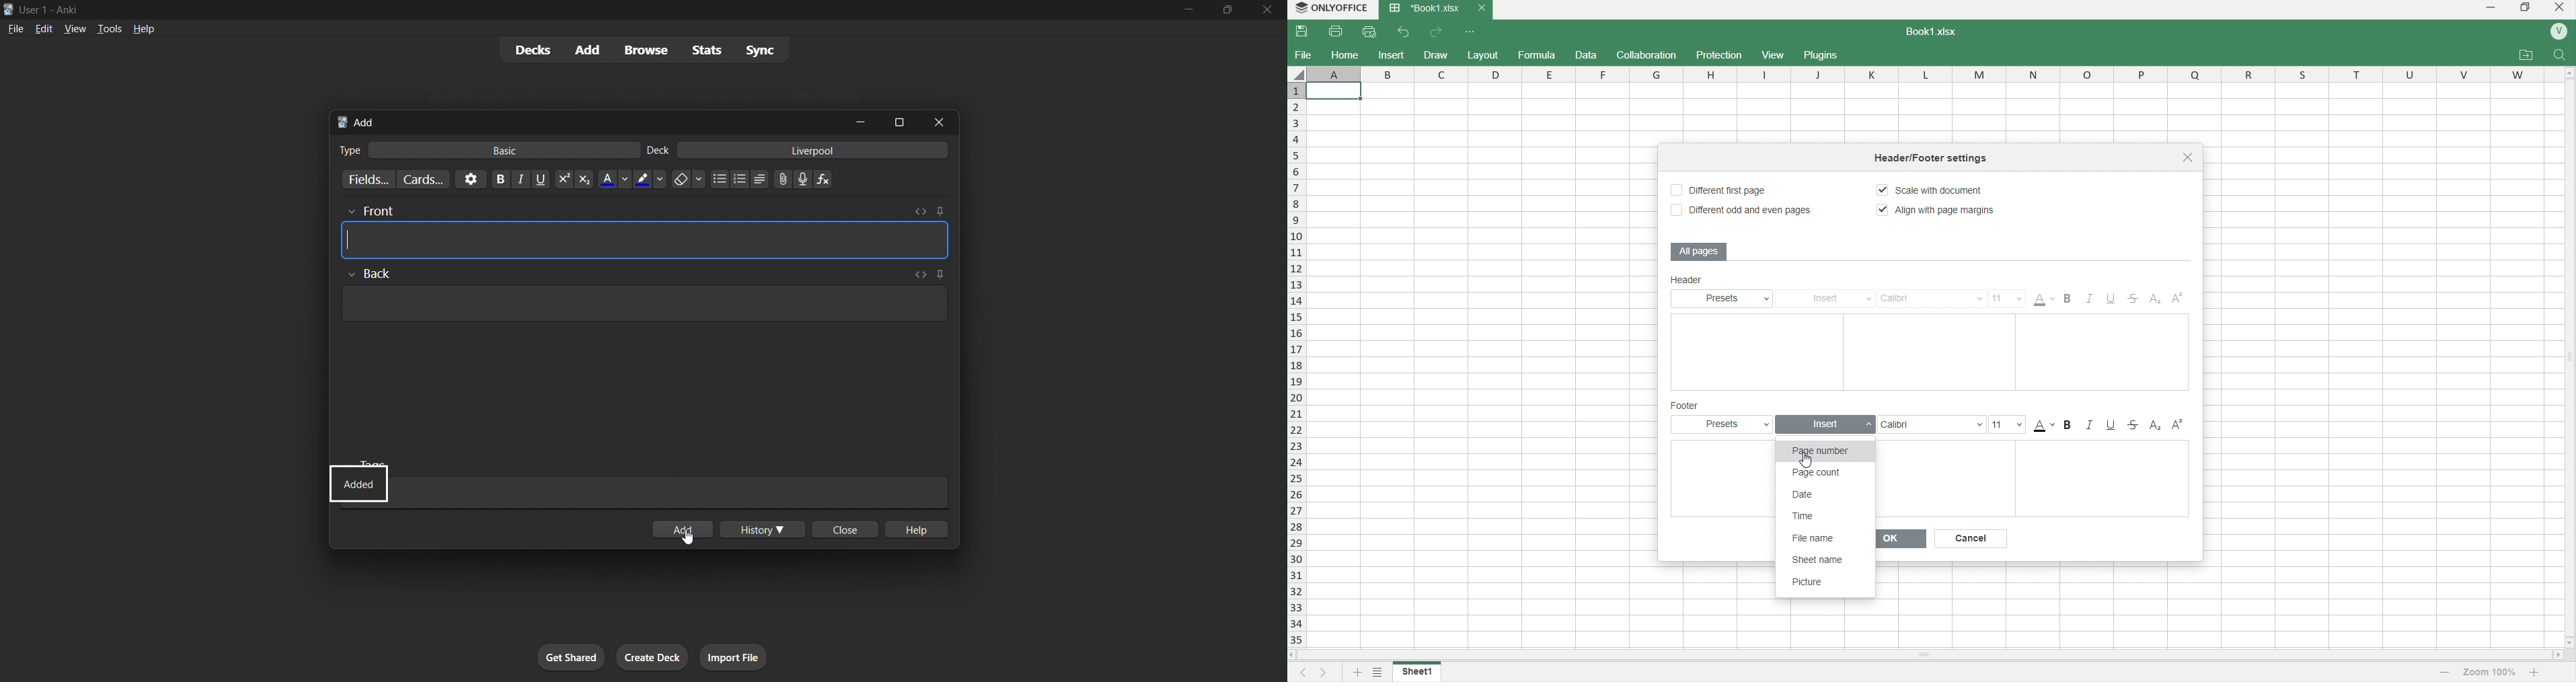  What do you see at coordinates (845, 528) in the screenshot?
I see `close` at bounding box center [845, 528].